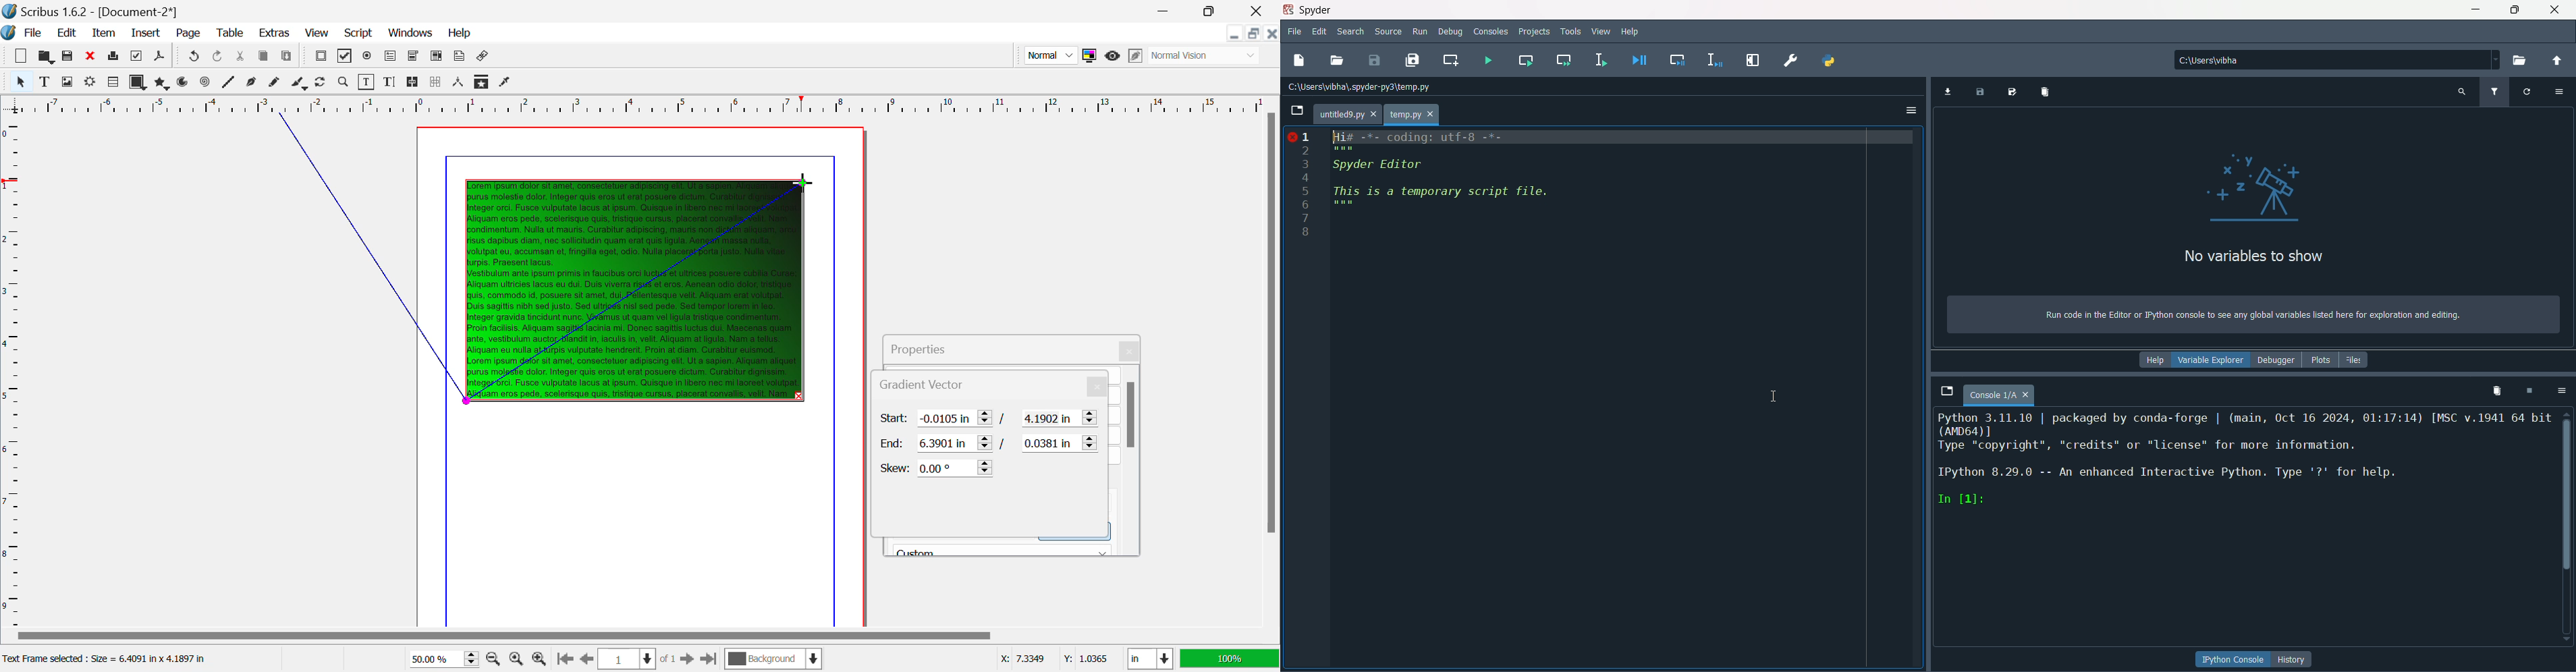  I want to click on button, so click(2234, 659).